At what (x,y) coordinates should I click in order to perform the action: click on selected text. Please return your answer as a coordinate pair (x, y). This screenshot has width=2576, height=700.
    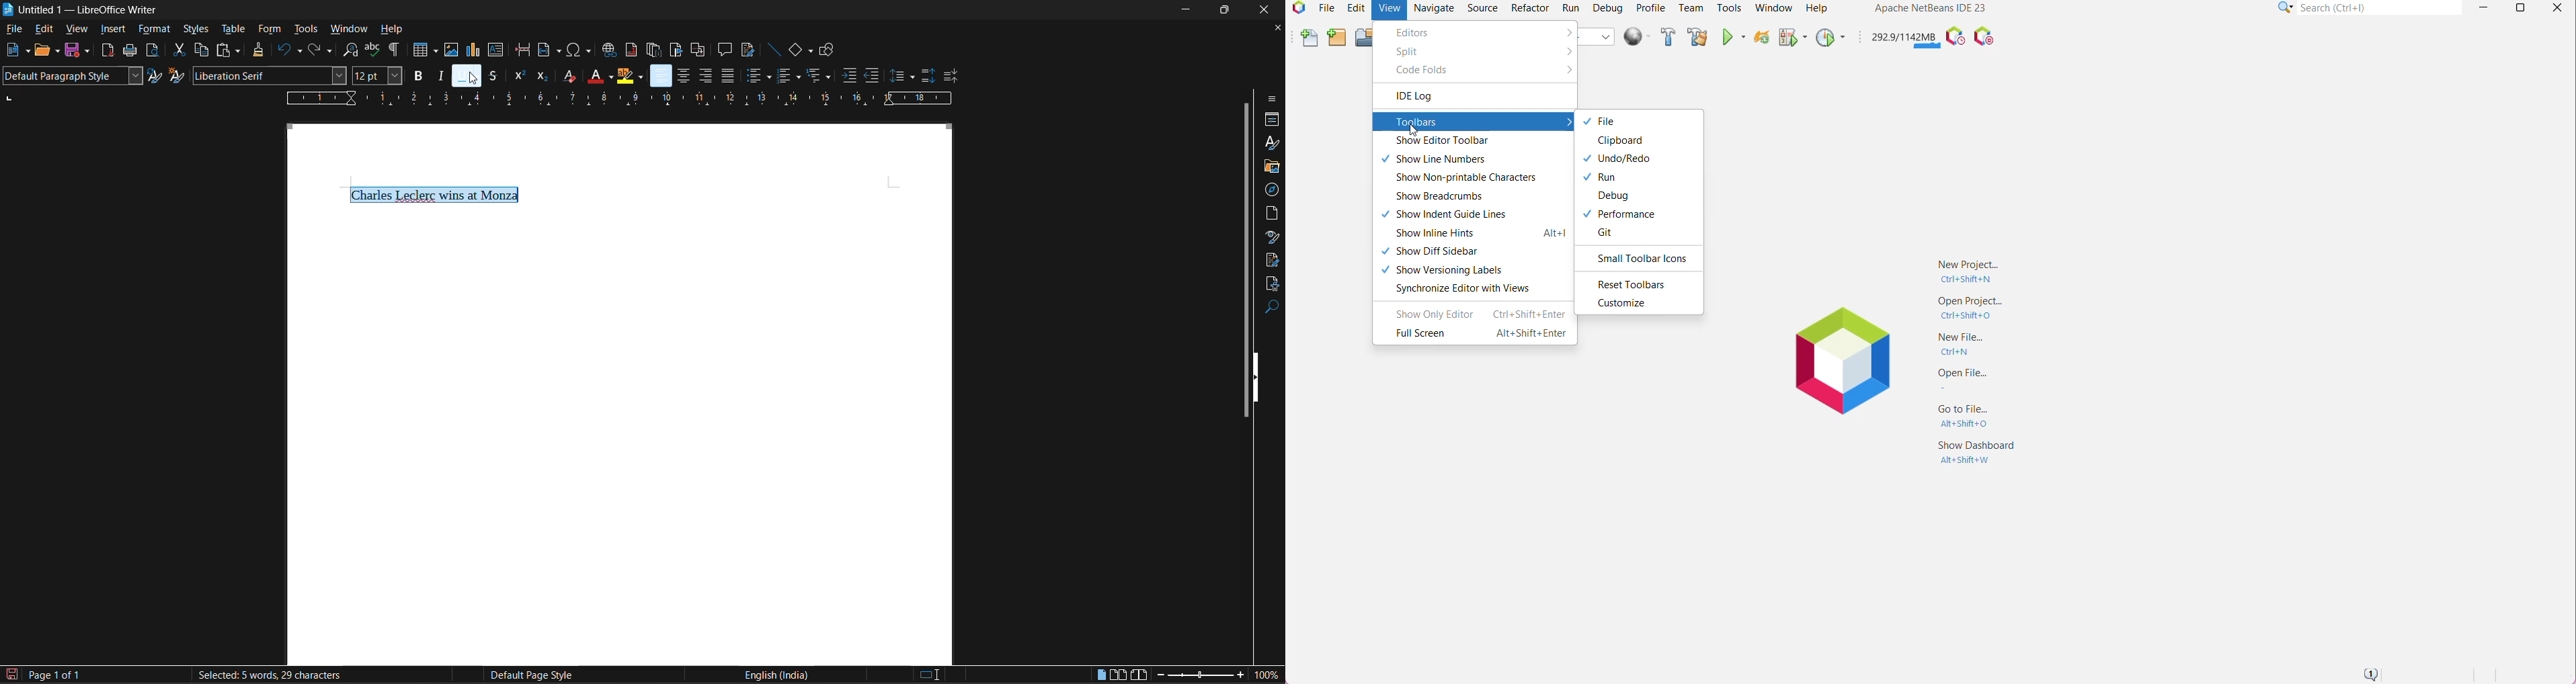
    Looking at the image, I should click on (437, 195).